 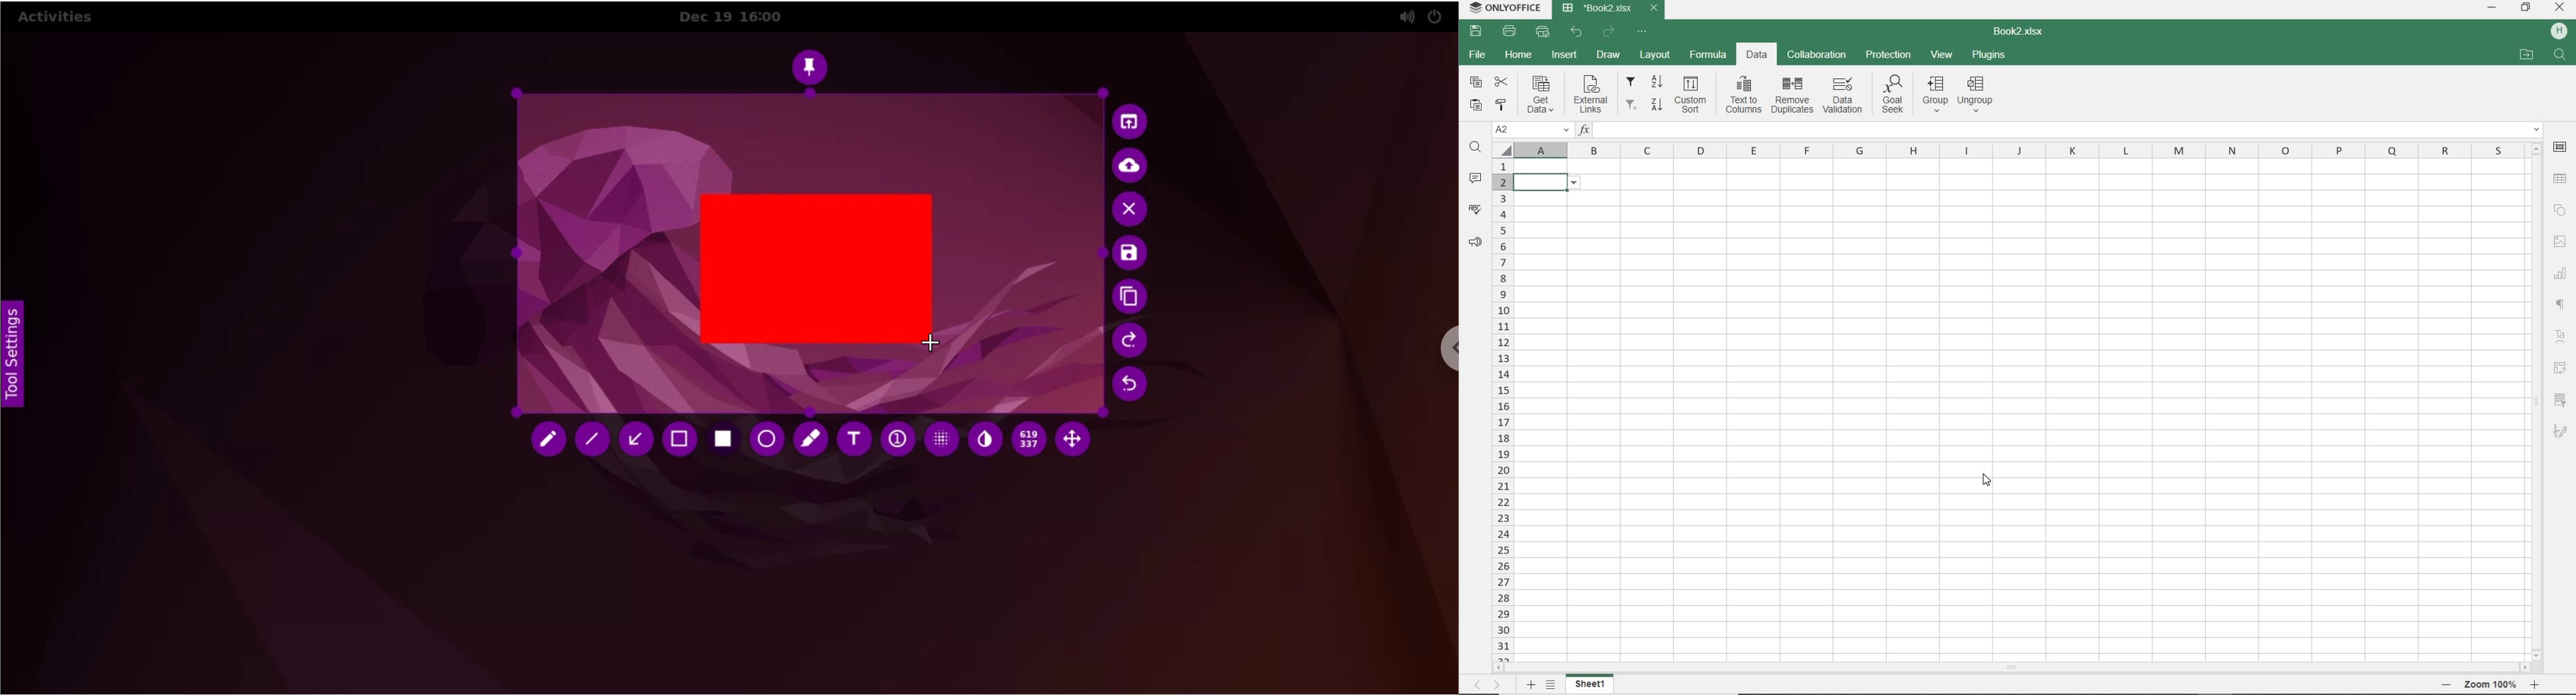 What do you see at coordinates (2009, 666) in the screenshot?
I see `SCROLLBAR` at bounding box center [2009, 666].